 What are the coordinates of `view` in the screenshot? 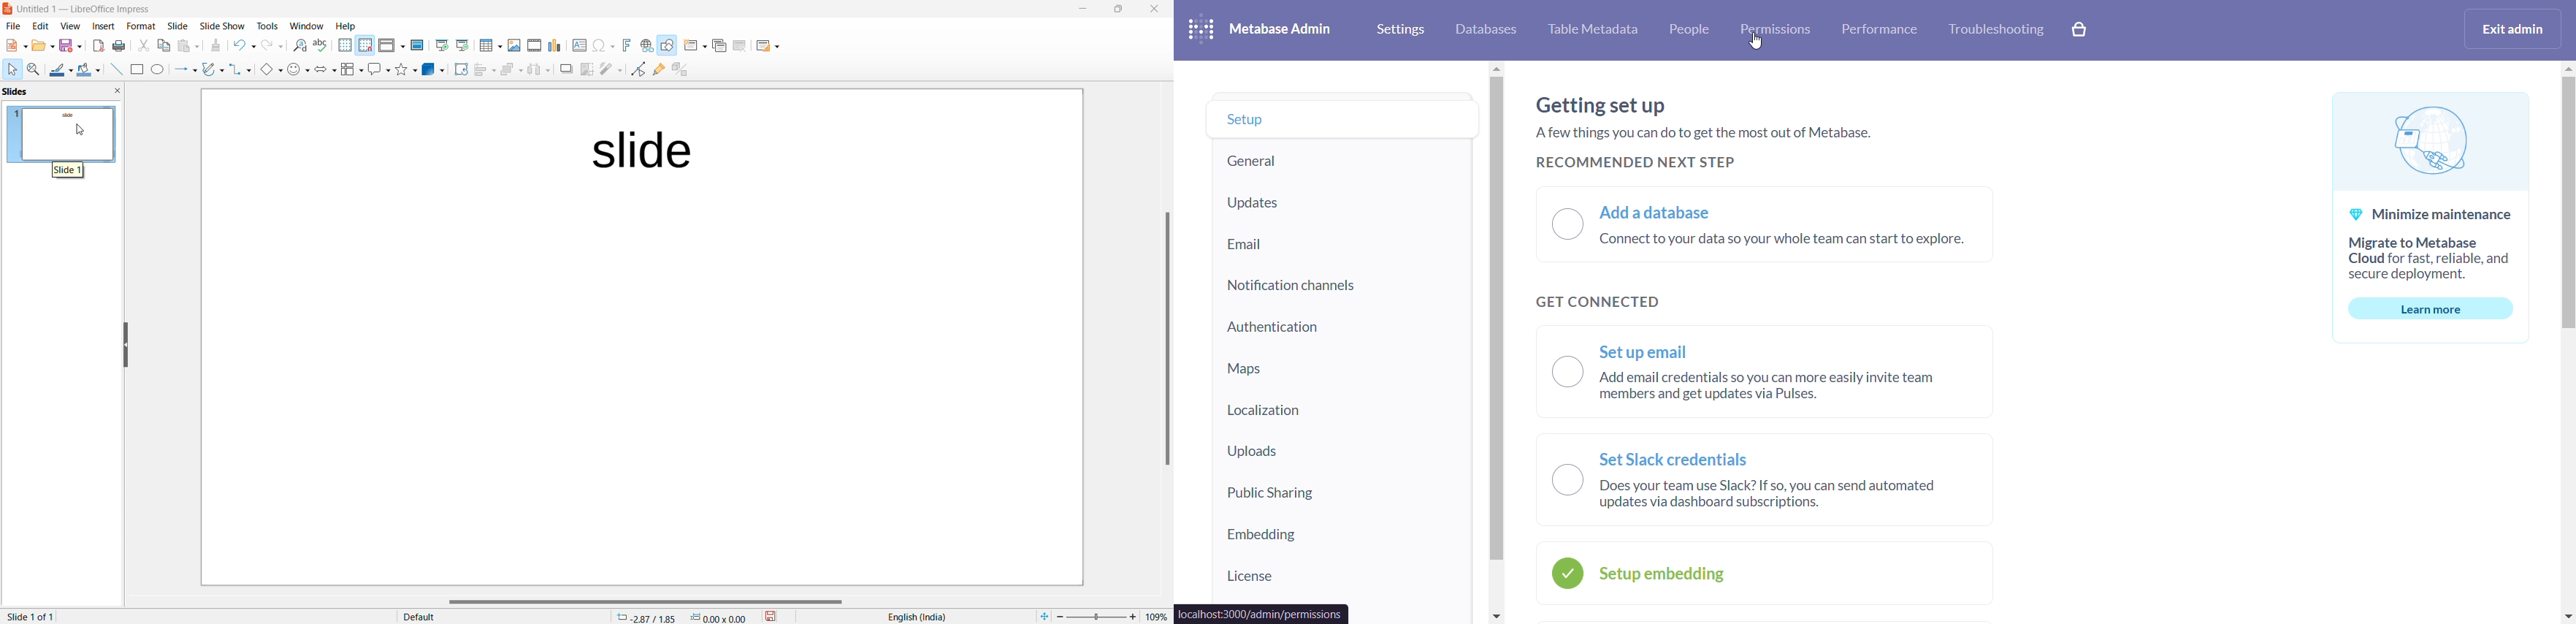 It's located at (68, 27).